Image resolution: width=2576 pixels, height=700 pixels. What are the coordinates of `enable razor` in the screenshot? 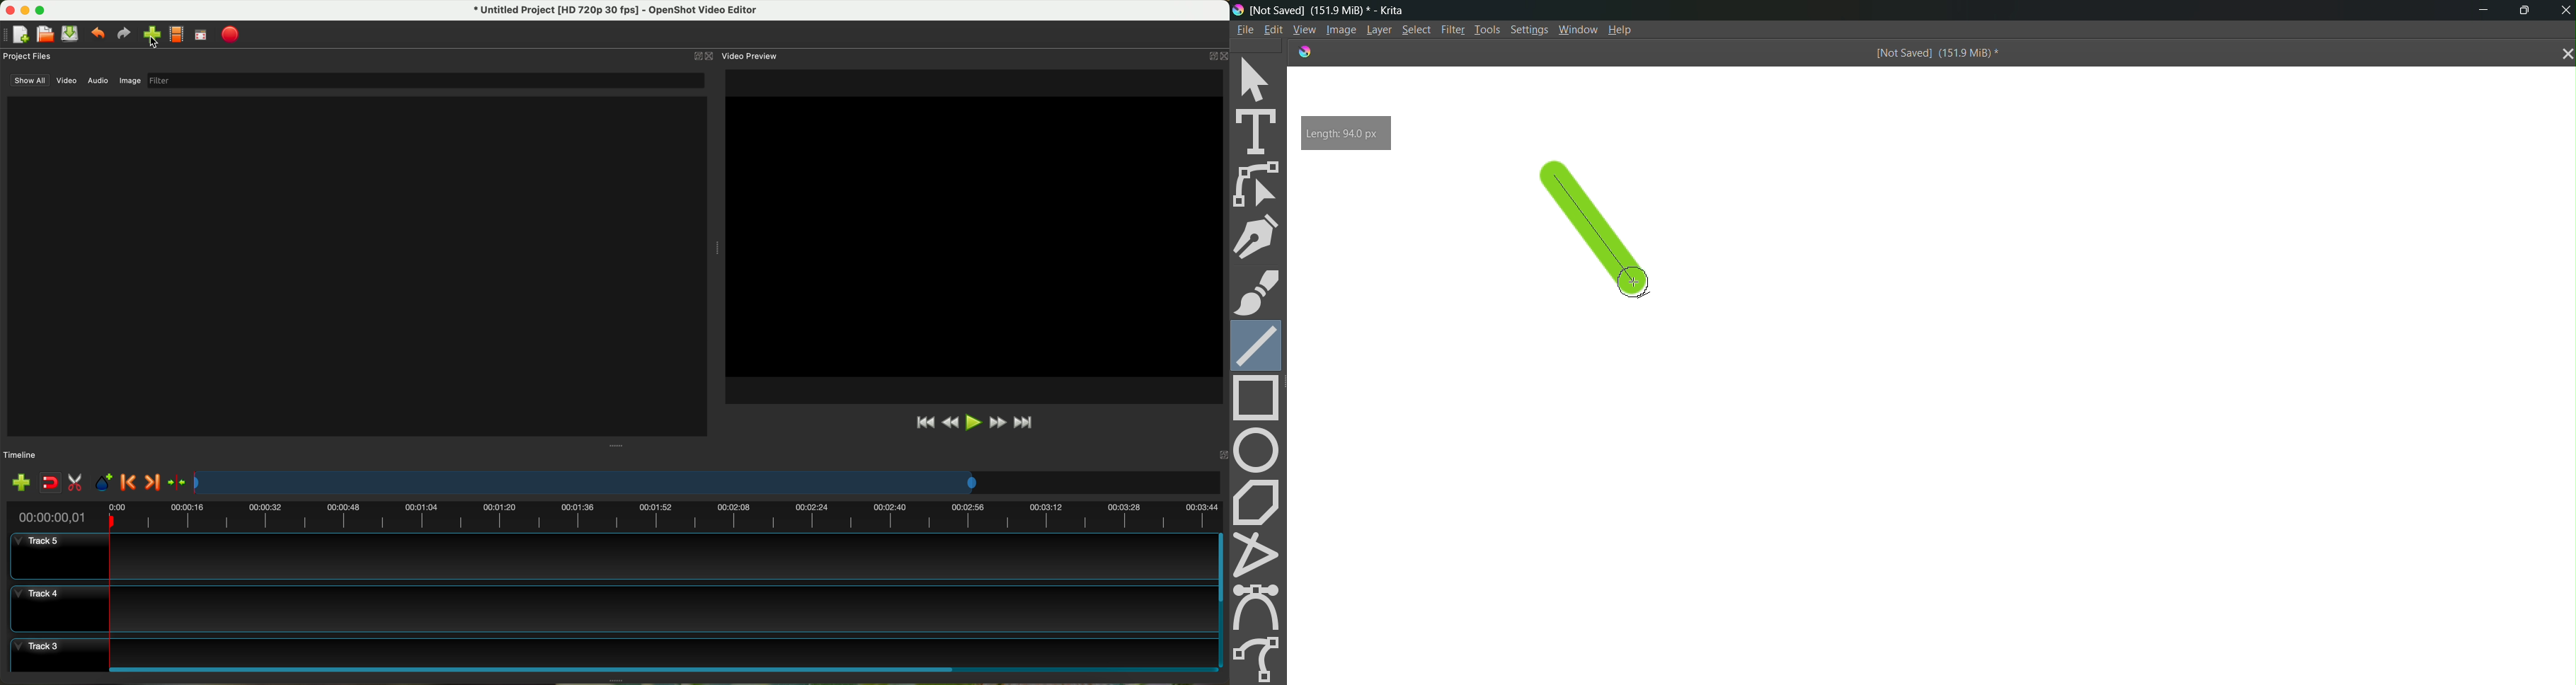 It's located at (75, 484).